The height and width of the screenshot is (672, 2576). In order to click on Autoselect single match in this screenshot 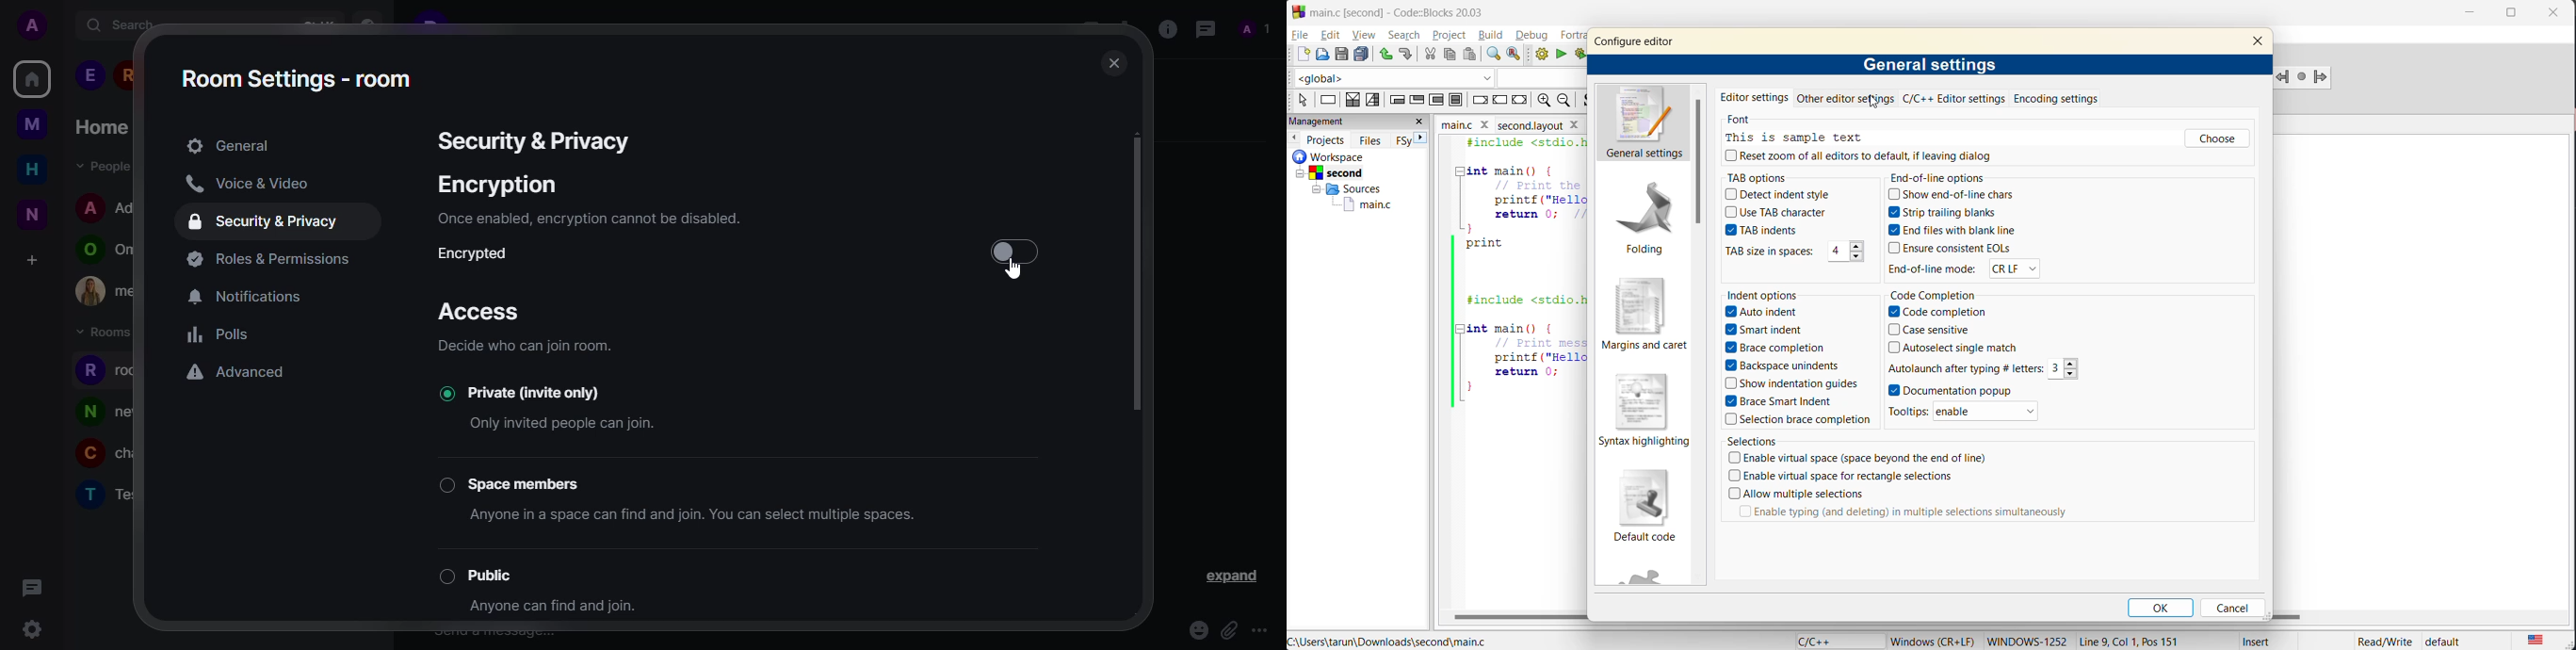, I will do `click(1960, 348)`.